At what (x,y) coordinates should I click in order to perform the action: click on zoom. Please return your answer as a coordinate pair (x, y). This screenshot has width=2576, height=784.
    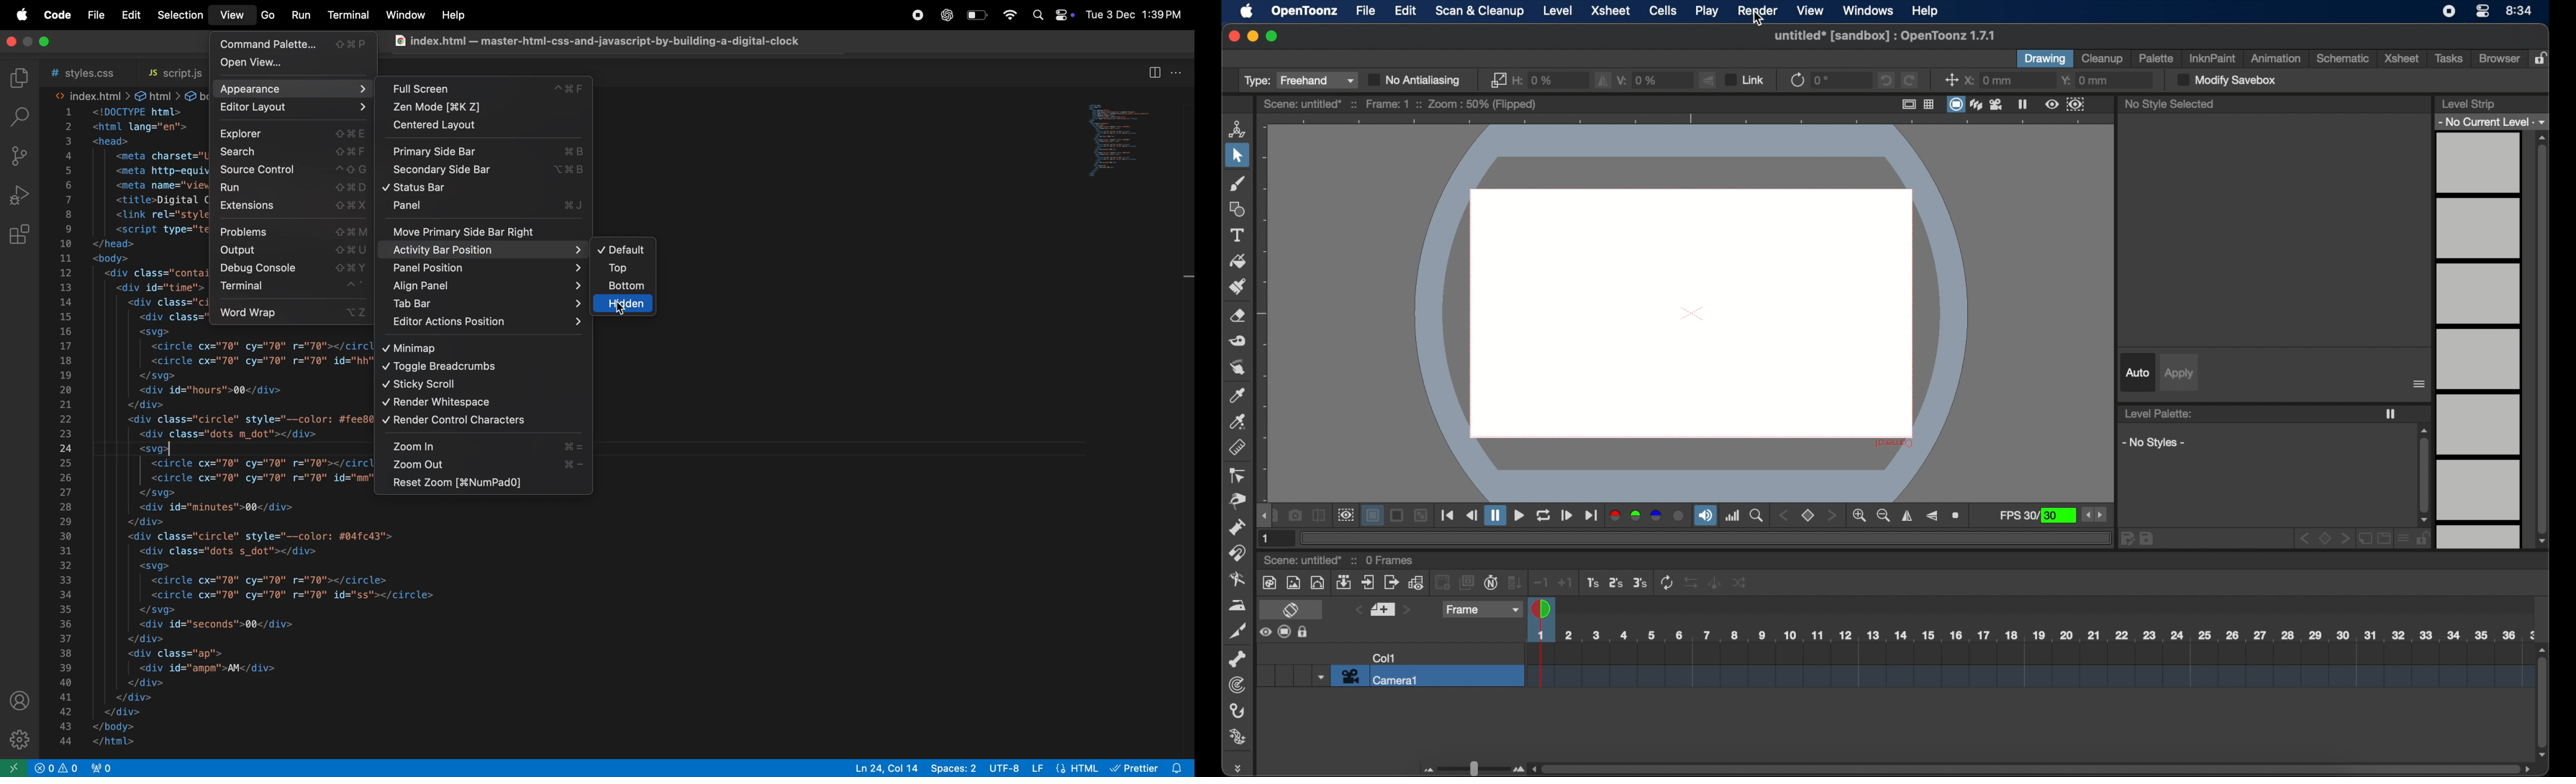
    Looking at the image, I should click on (1958, 516).